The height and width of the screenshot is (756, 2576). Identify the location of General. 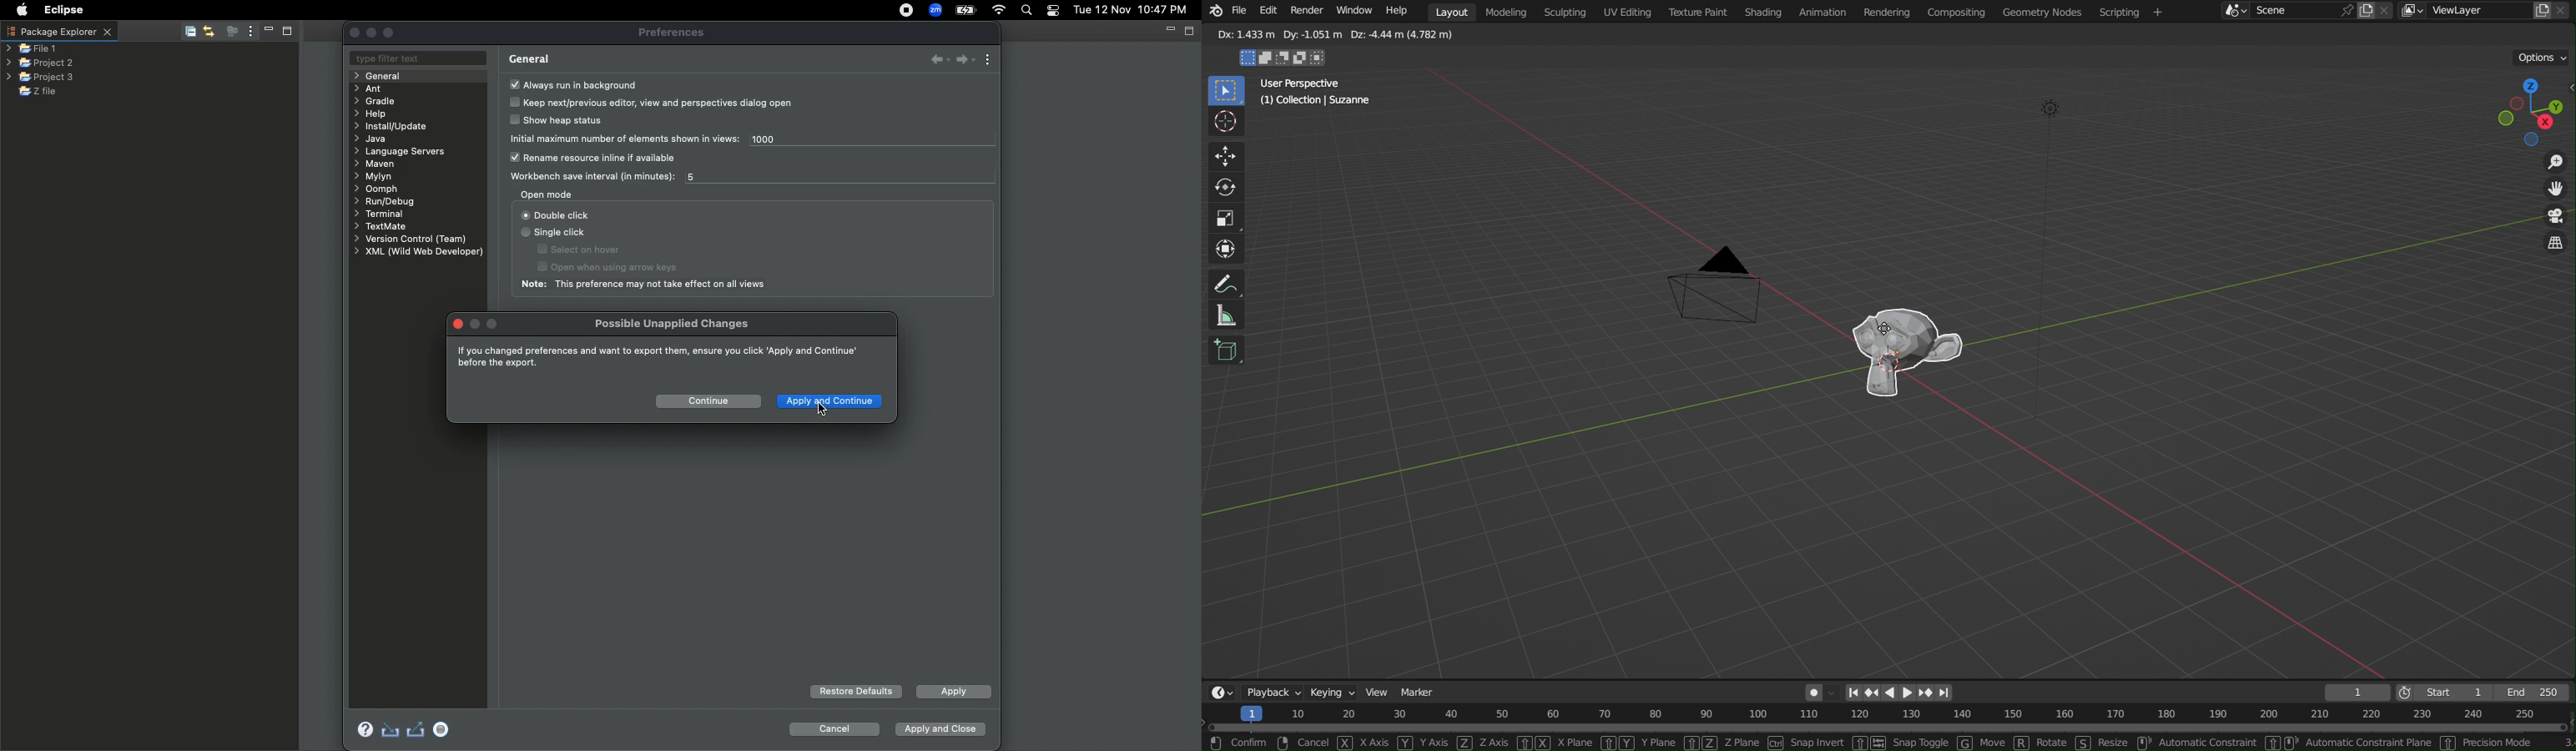
(385, 76).